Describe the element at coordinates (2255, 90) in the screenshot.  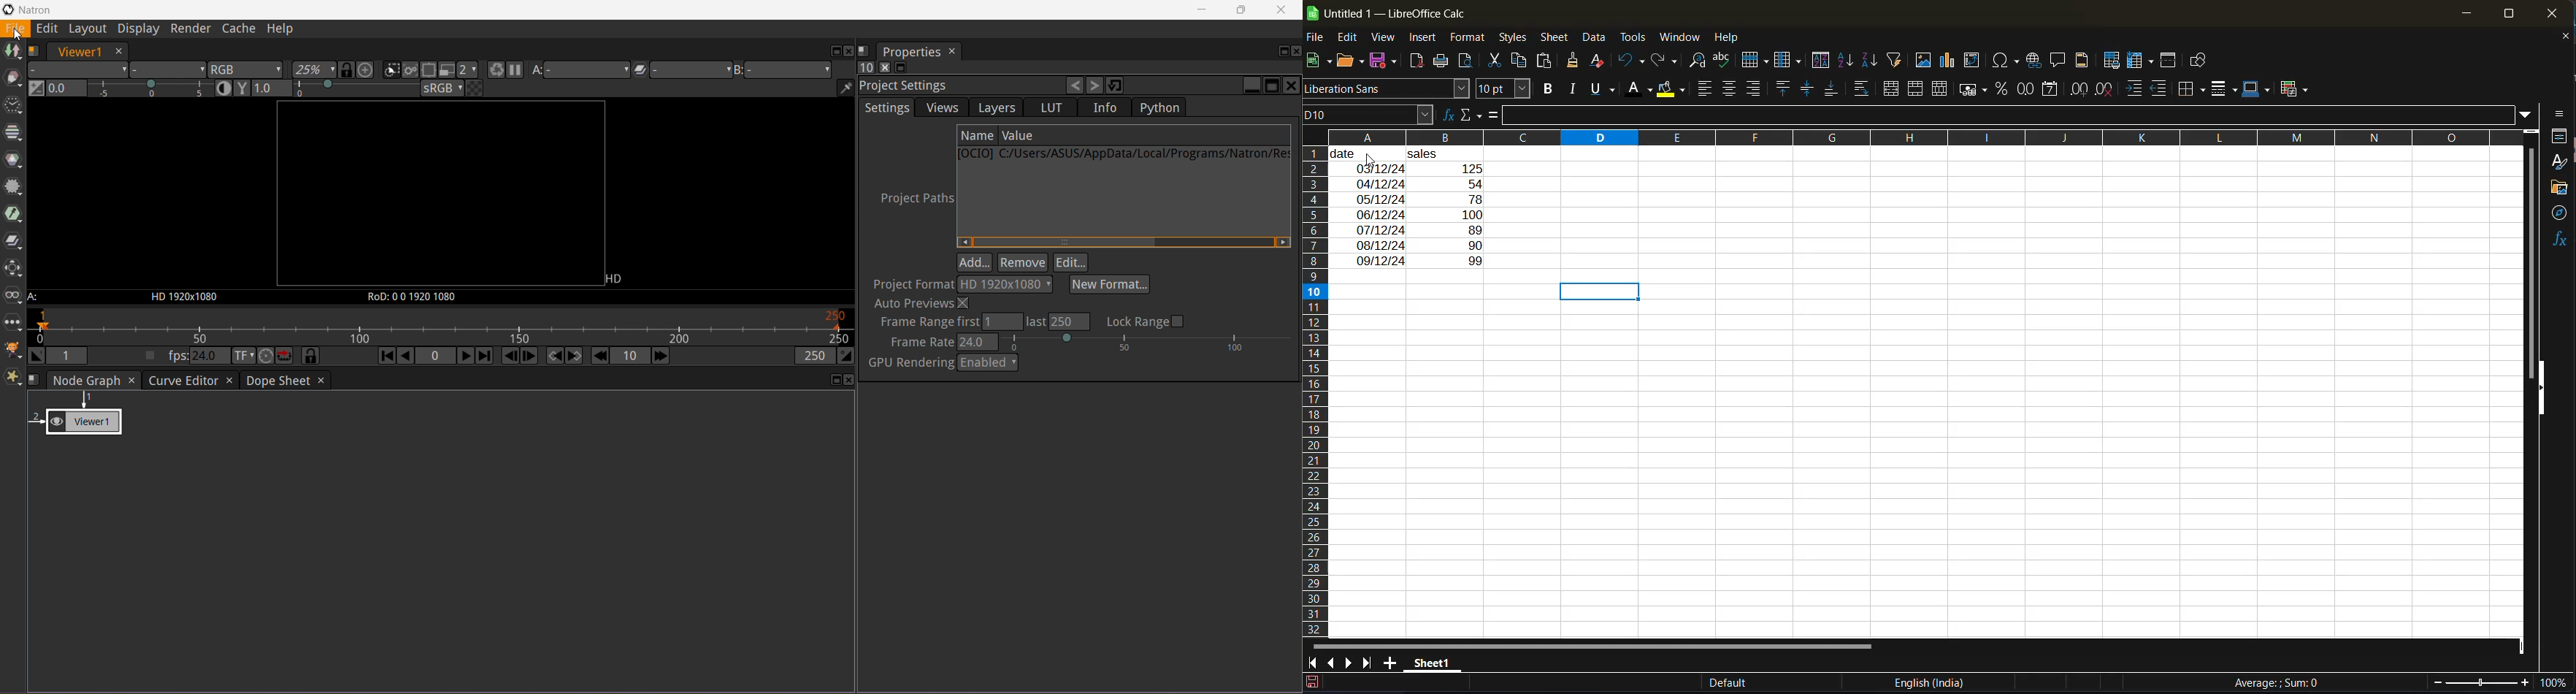
I see `border color` at that location.